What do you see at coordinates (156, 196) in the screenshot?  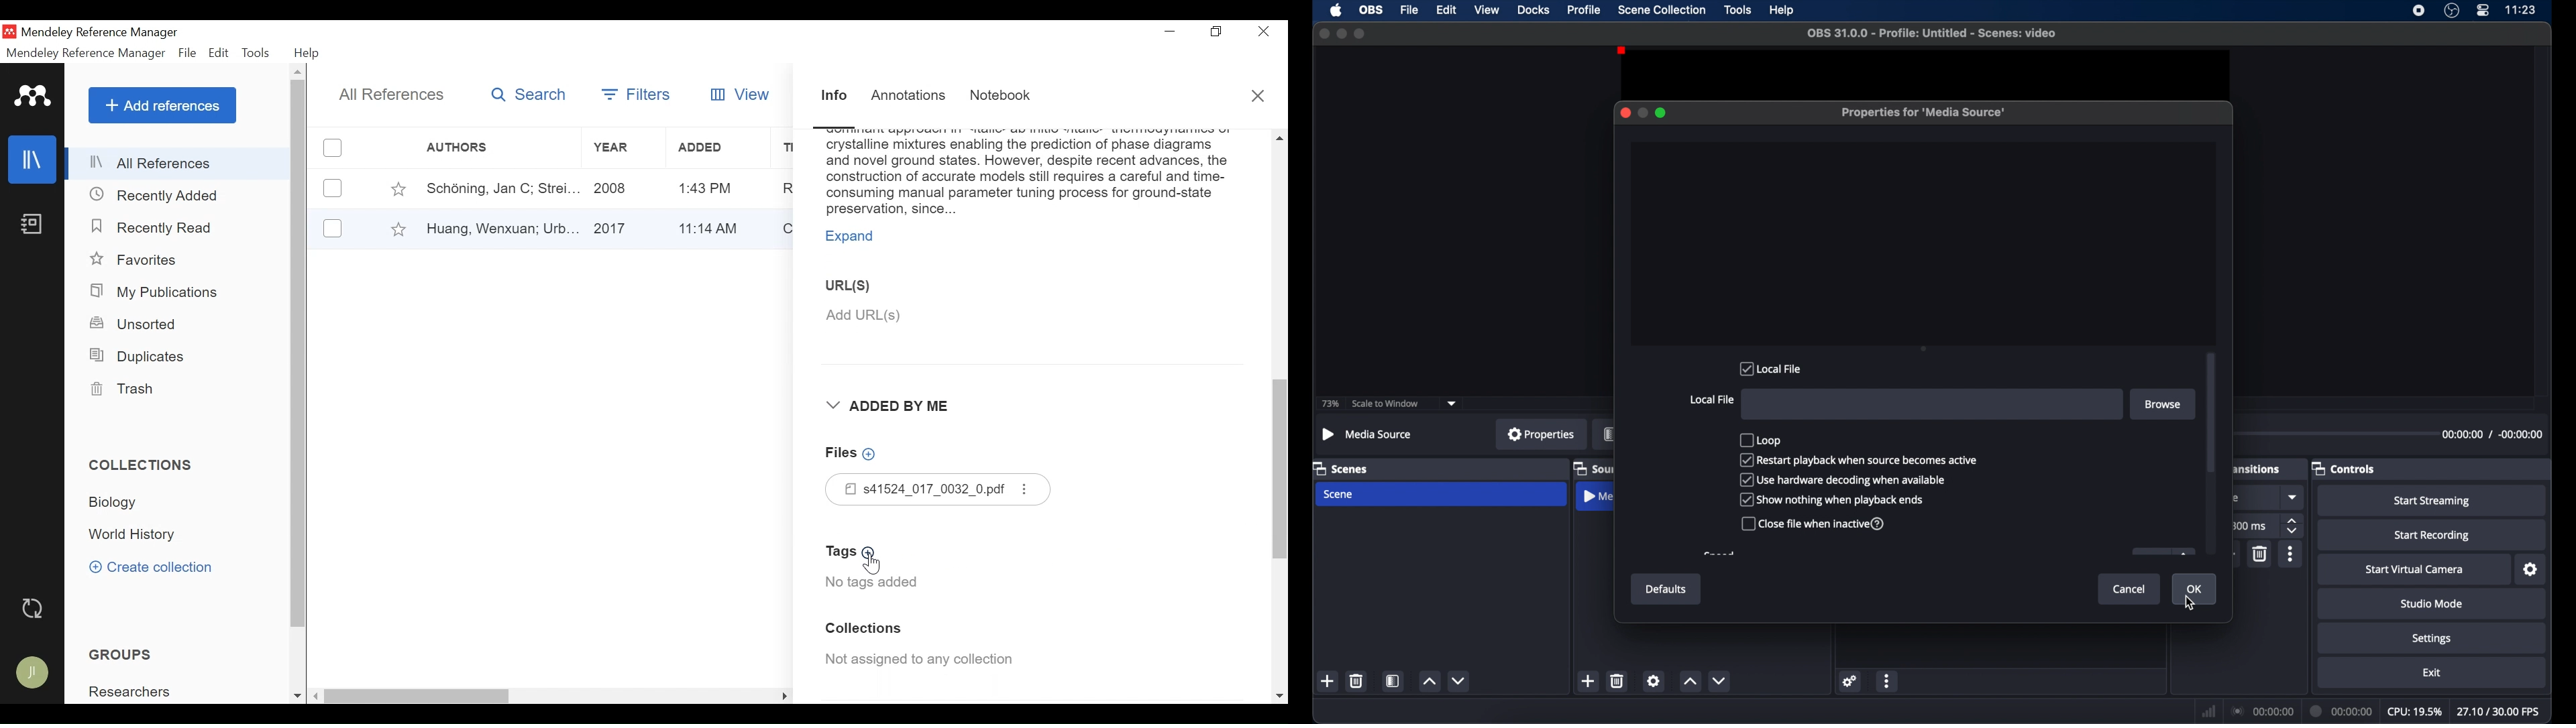 I see `Recently Added` at bounding box center [156, 196].